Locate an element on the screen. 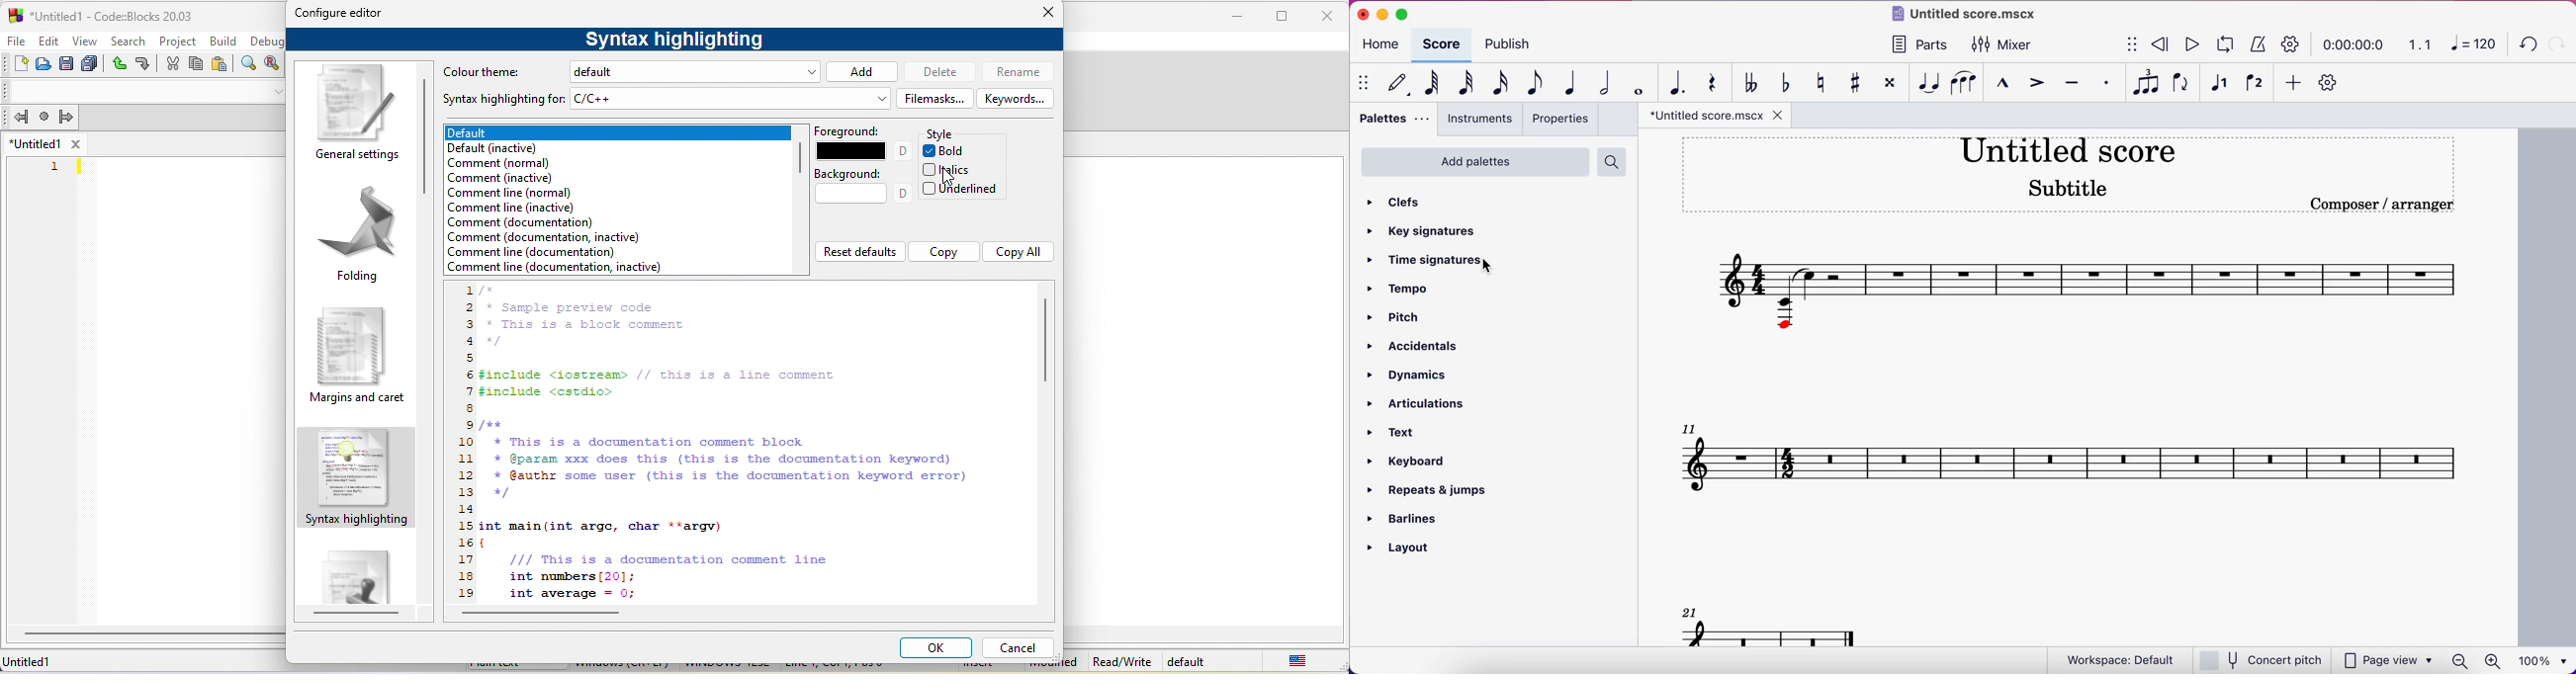 Image resolution: width=2576 pixels, height=700 pixels. vertical scroll bar is located at coordinates (430, 133).